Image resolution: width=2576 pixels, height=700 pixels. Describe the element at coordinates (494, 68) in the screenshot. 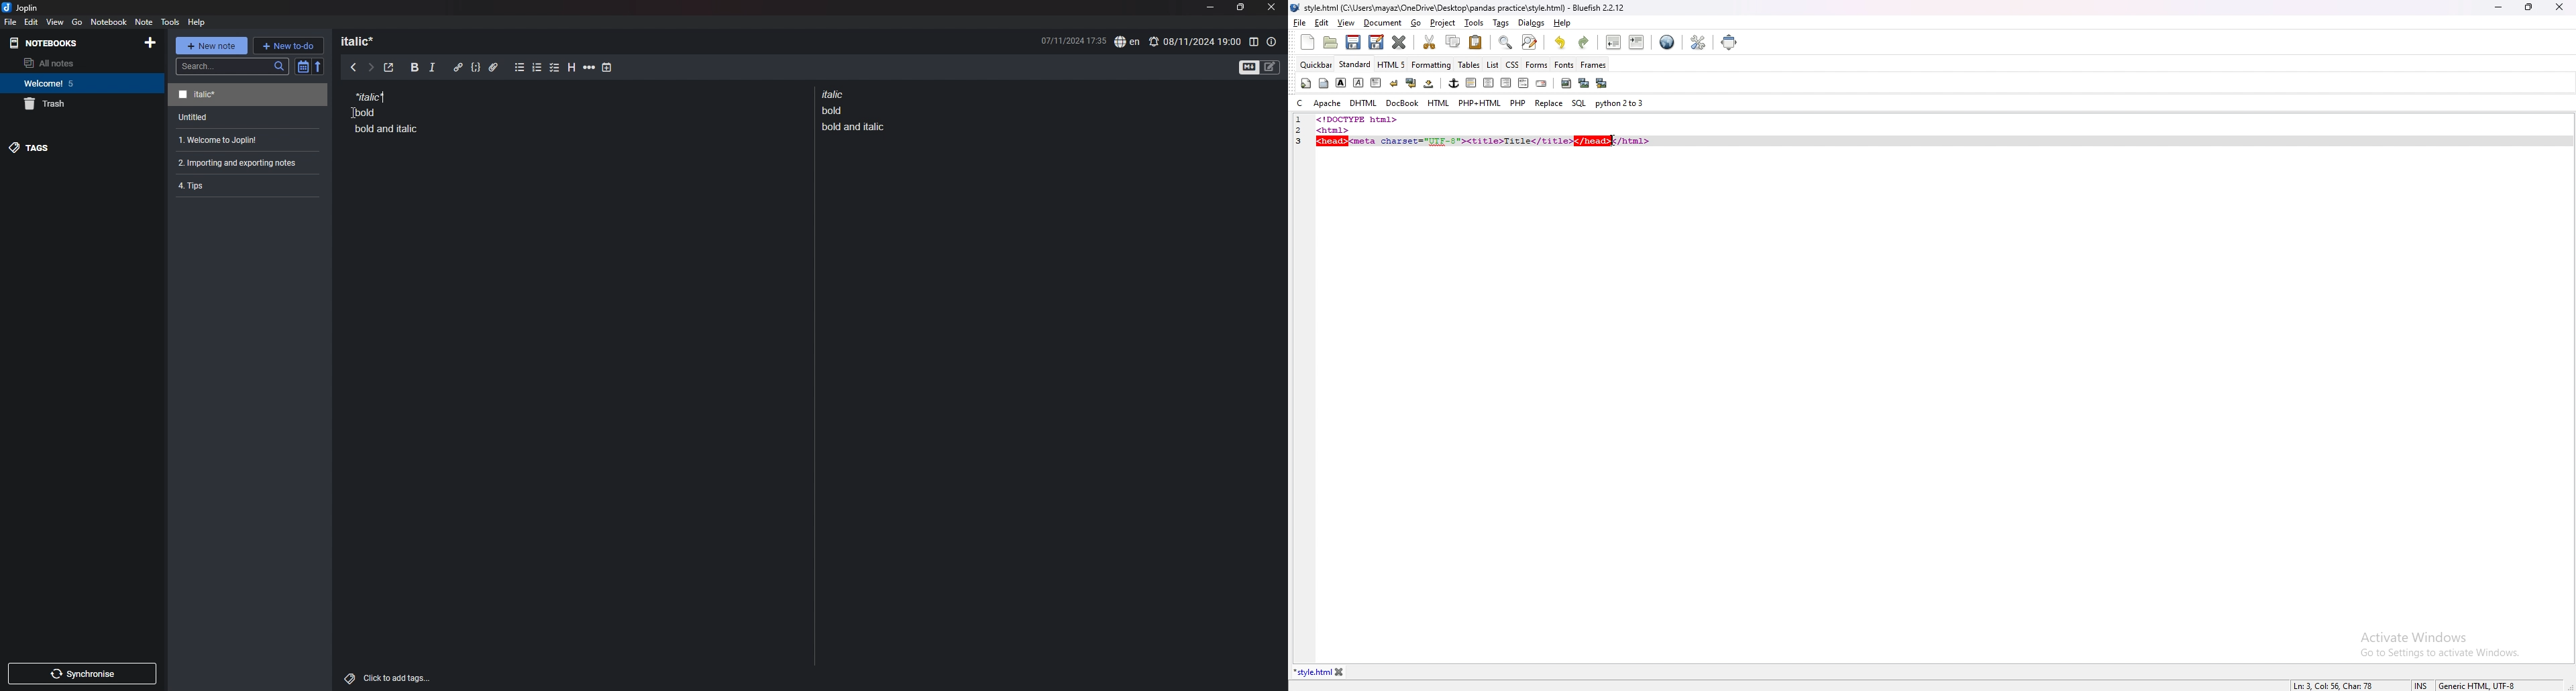

I see `attachment` at that location.